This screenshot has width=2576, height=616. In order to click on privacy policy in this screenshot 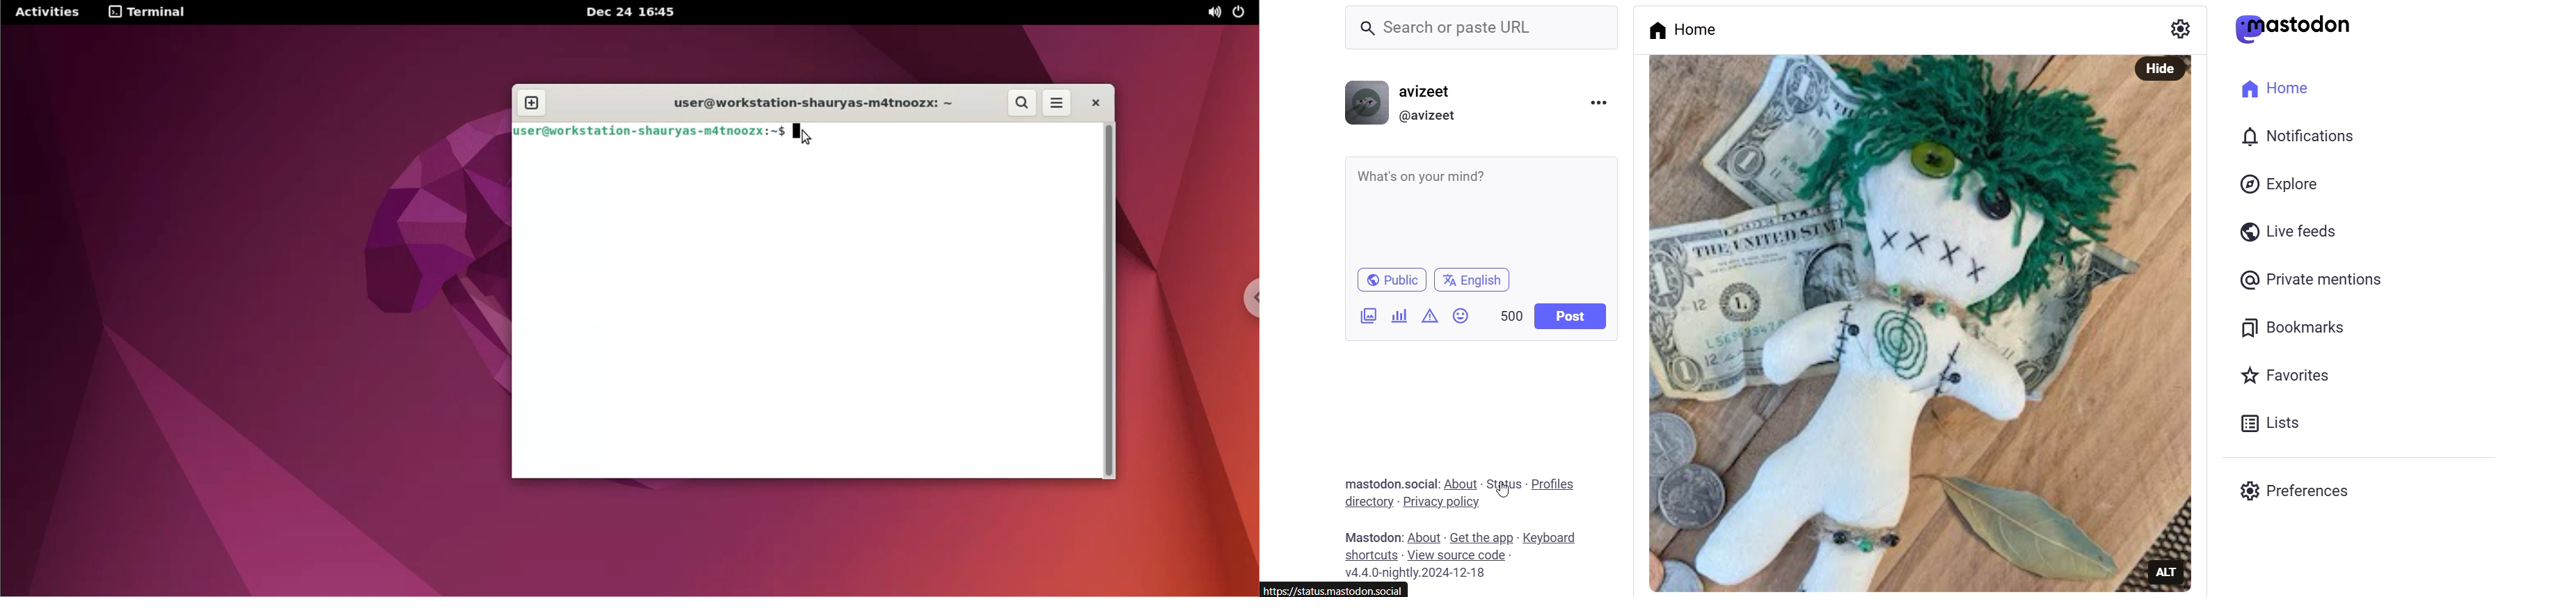, I will do `click(1445, 504)`.